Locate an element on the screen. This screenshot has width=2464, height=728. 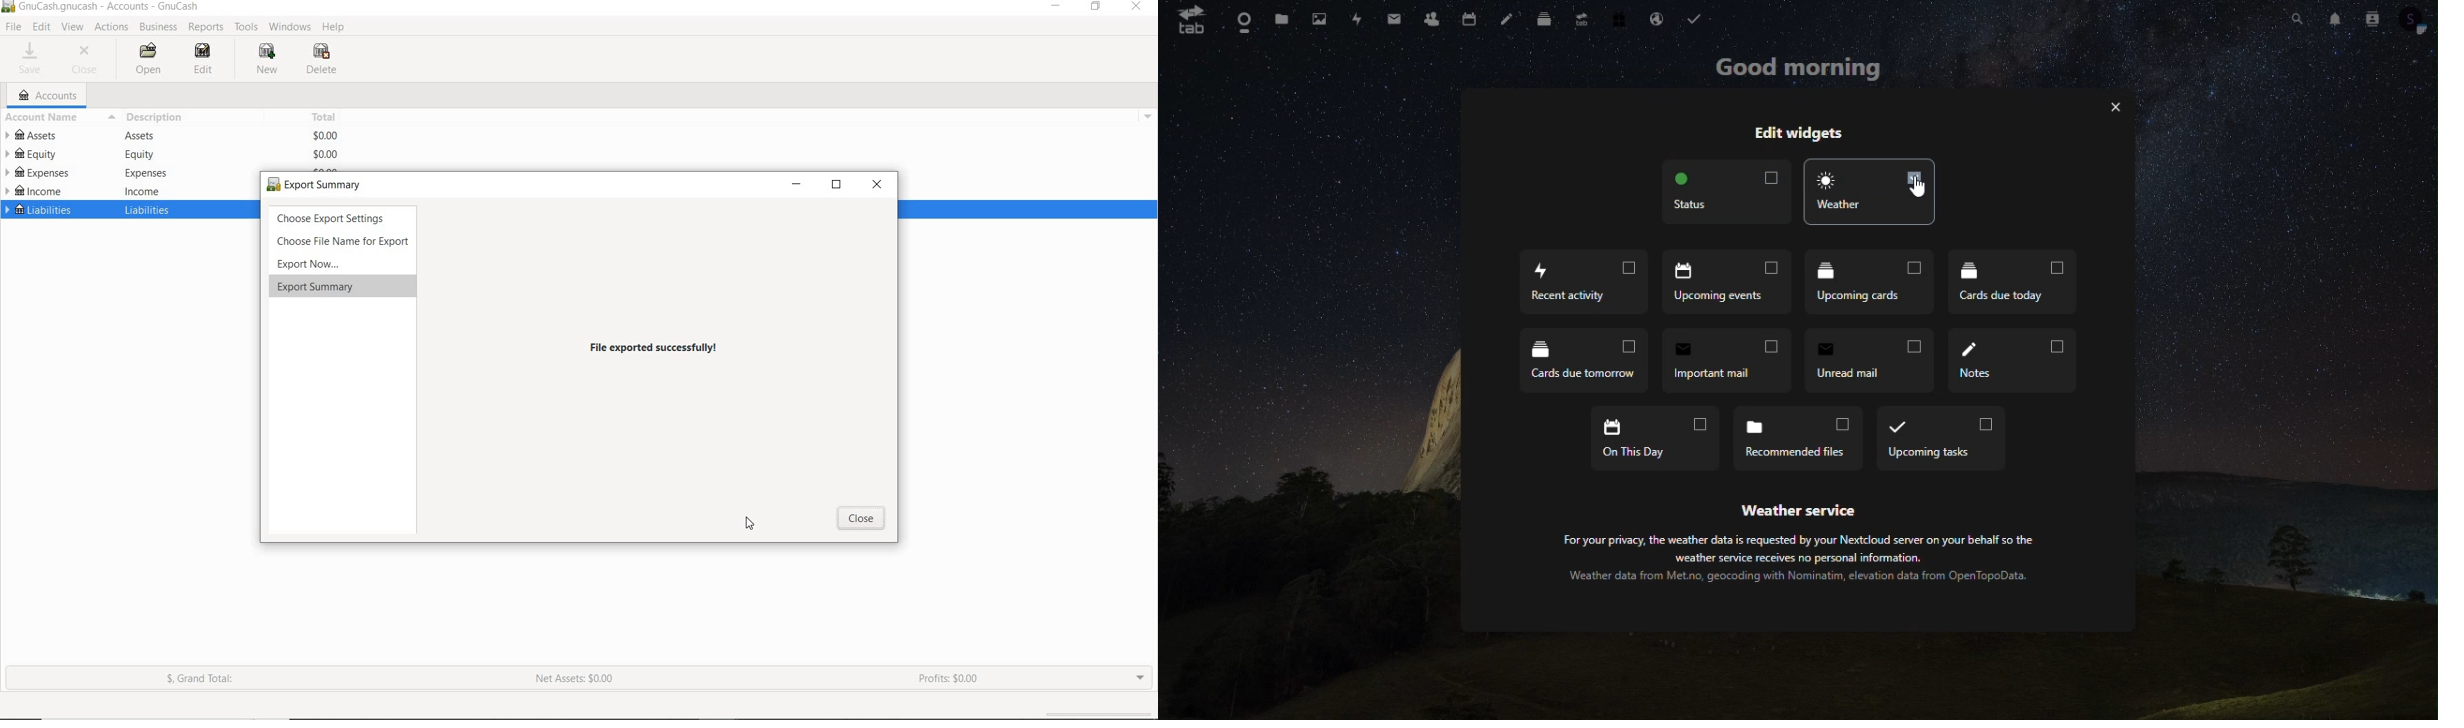
important mail is located at coordinates (1727, 359).